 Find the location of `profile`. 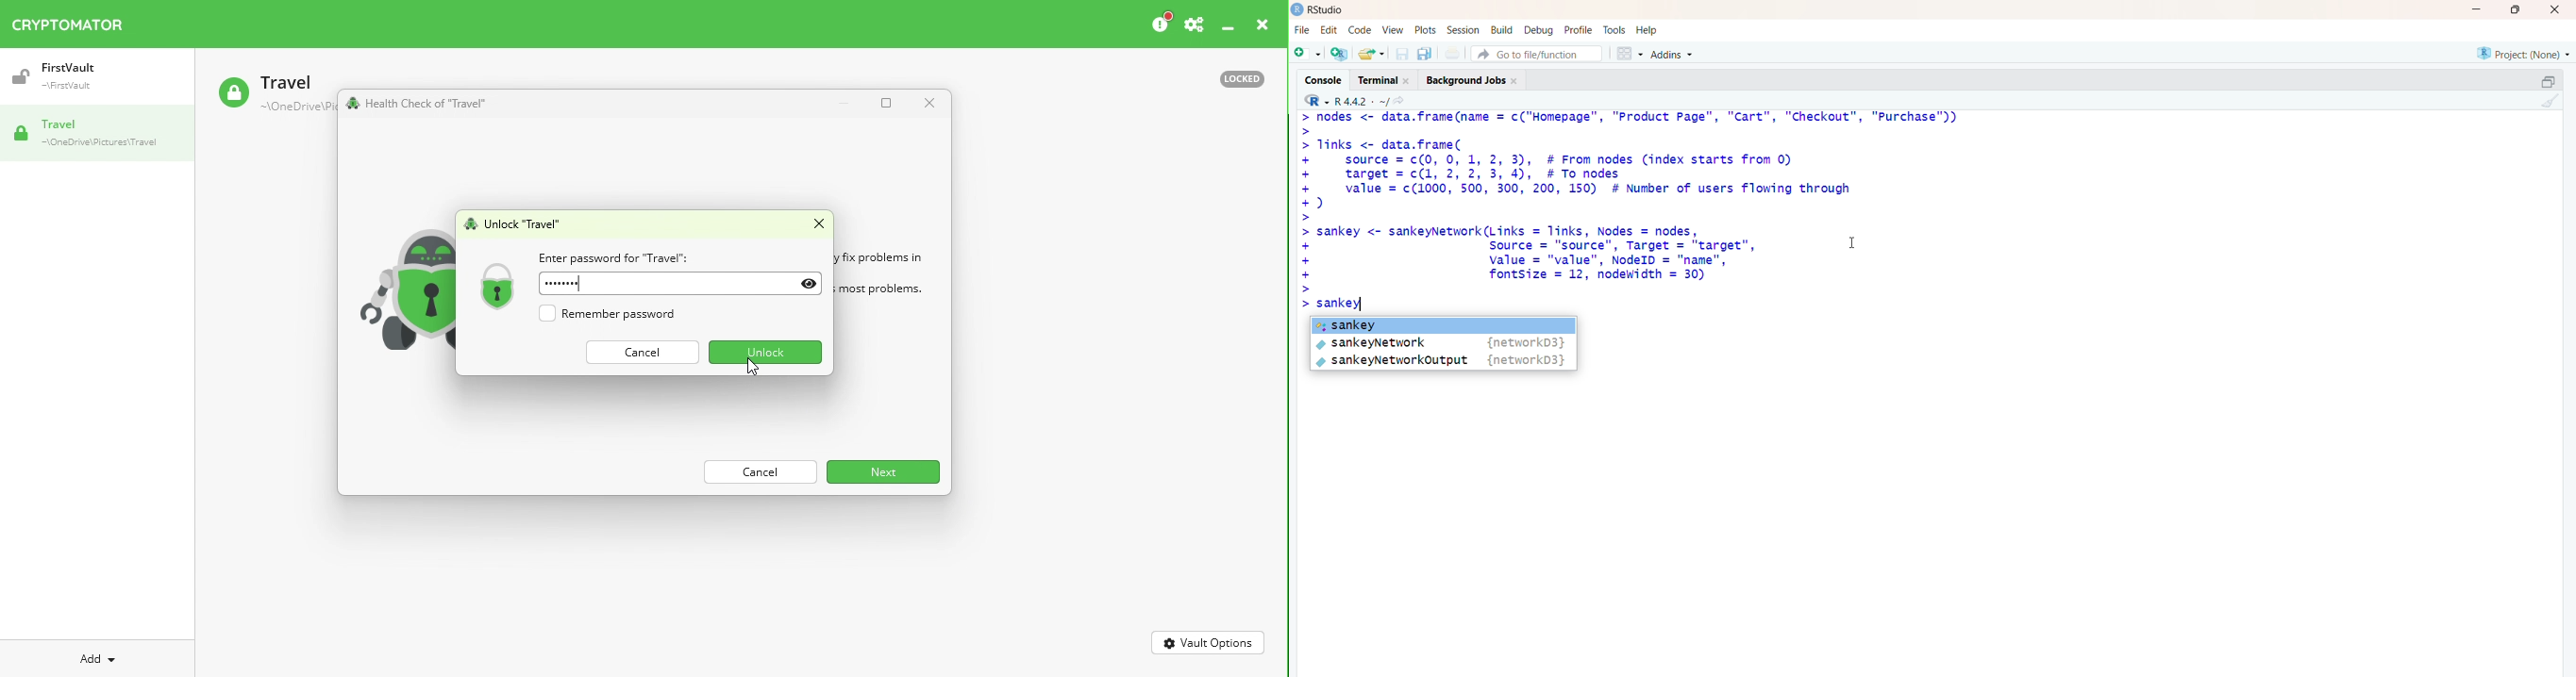

profile is located at coordinates (1578, 29).